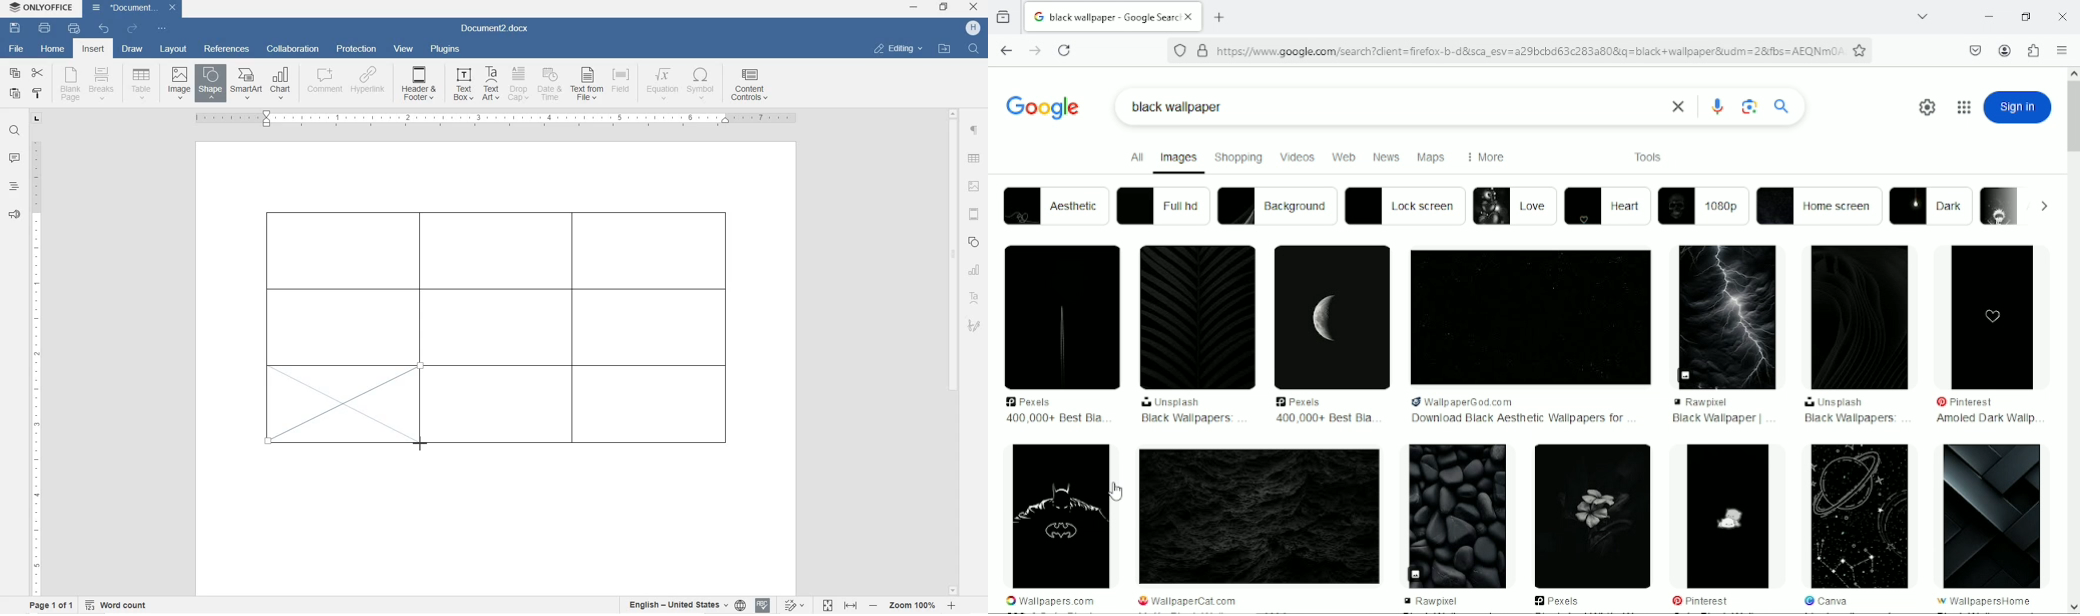 This screenshot has height=616, width=2100. What do you see at coordinates (1975, 402) in the screenshot?
I see `pinterest` at bounding box center [1975, 402].